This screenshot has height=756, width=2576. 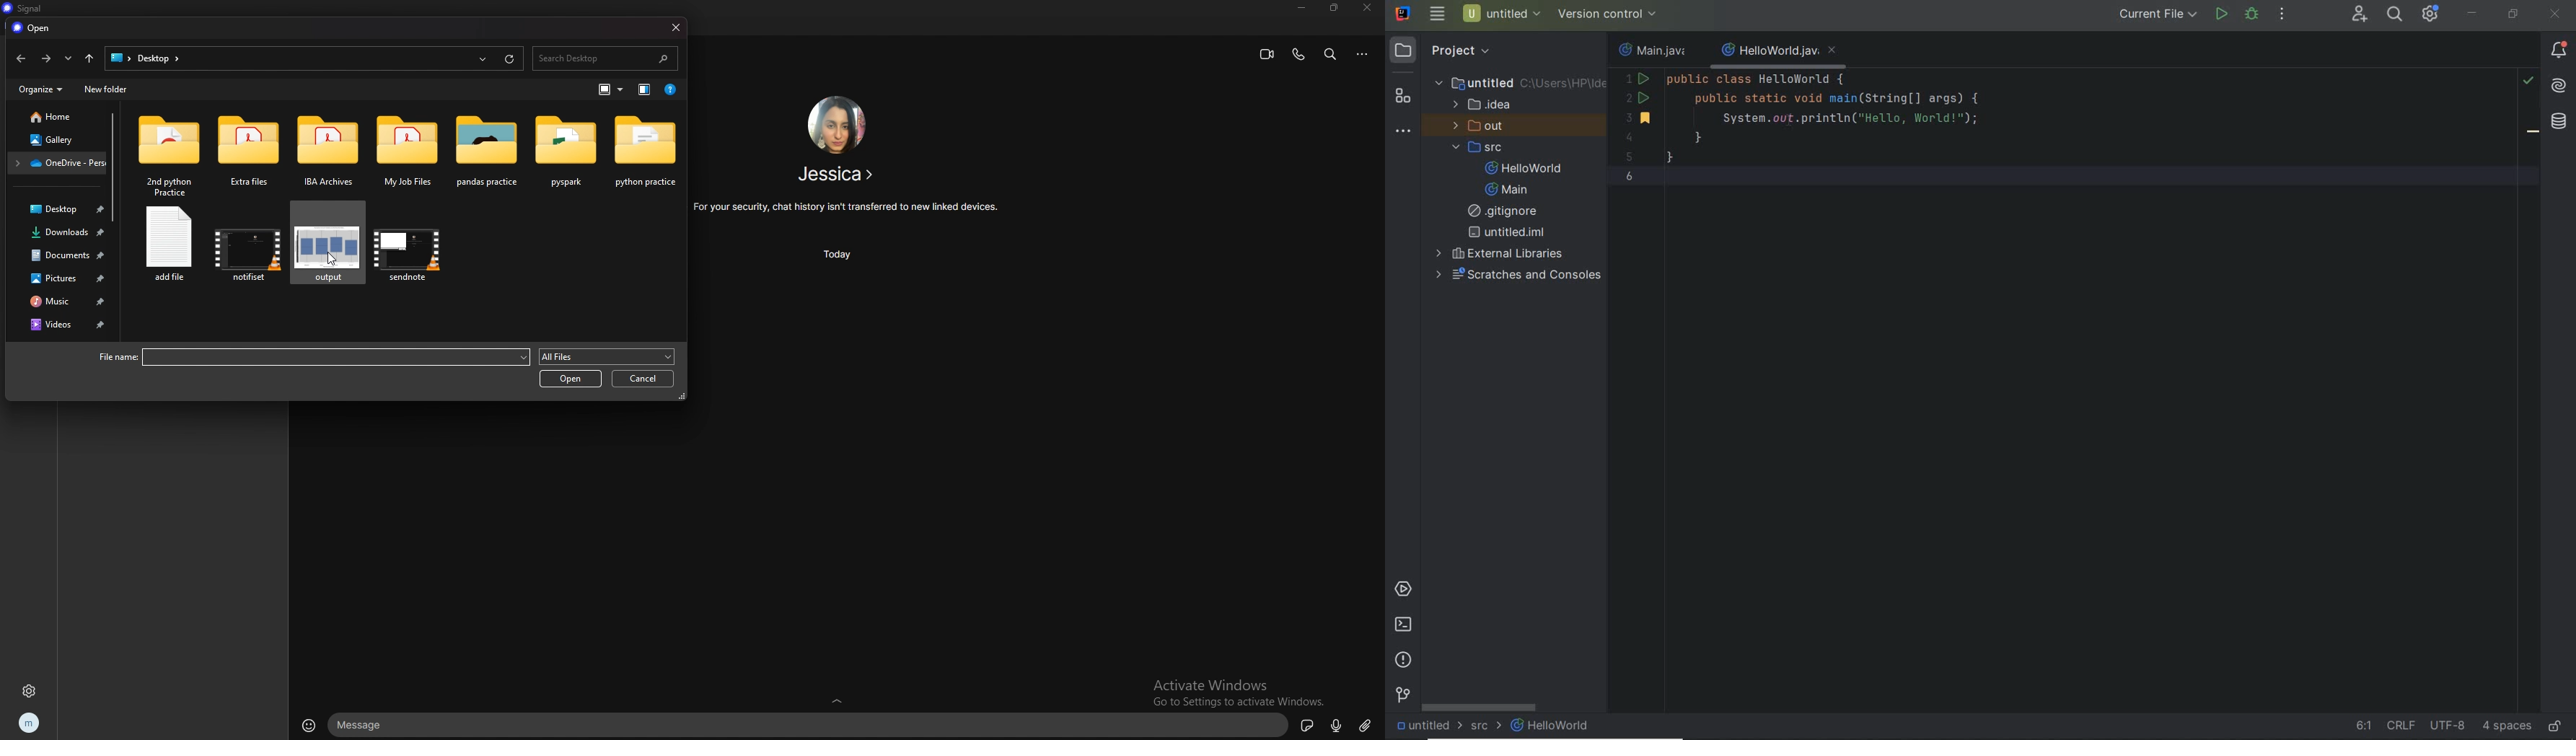 What do you see at coordinates (568, 151) in the screenshot?
I see `folder` at bounding box center [568, 151].